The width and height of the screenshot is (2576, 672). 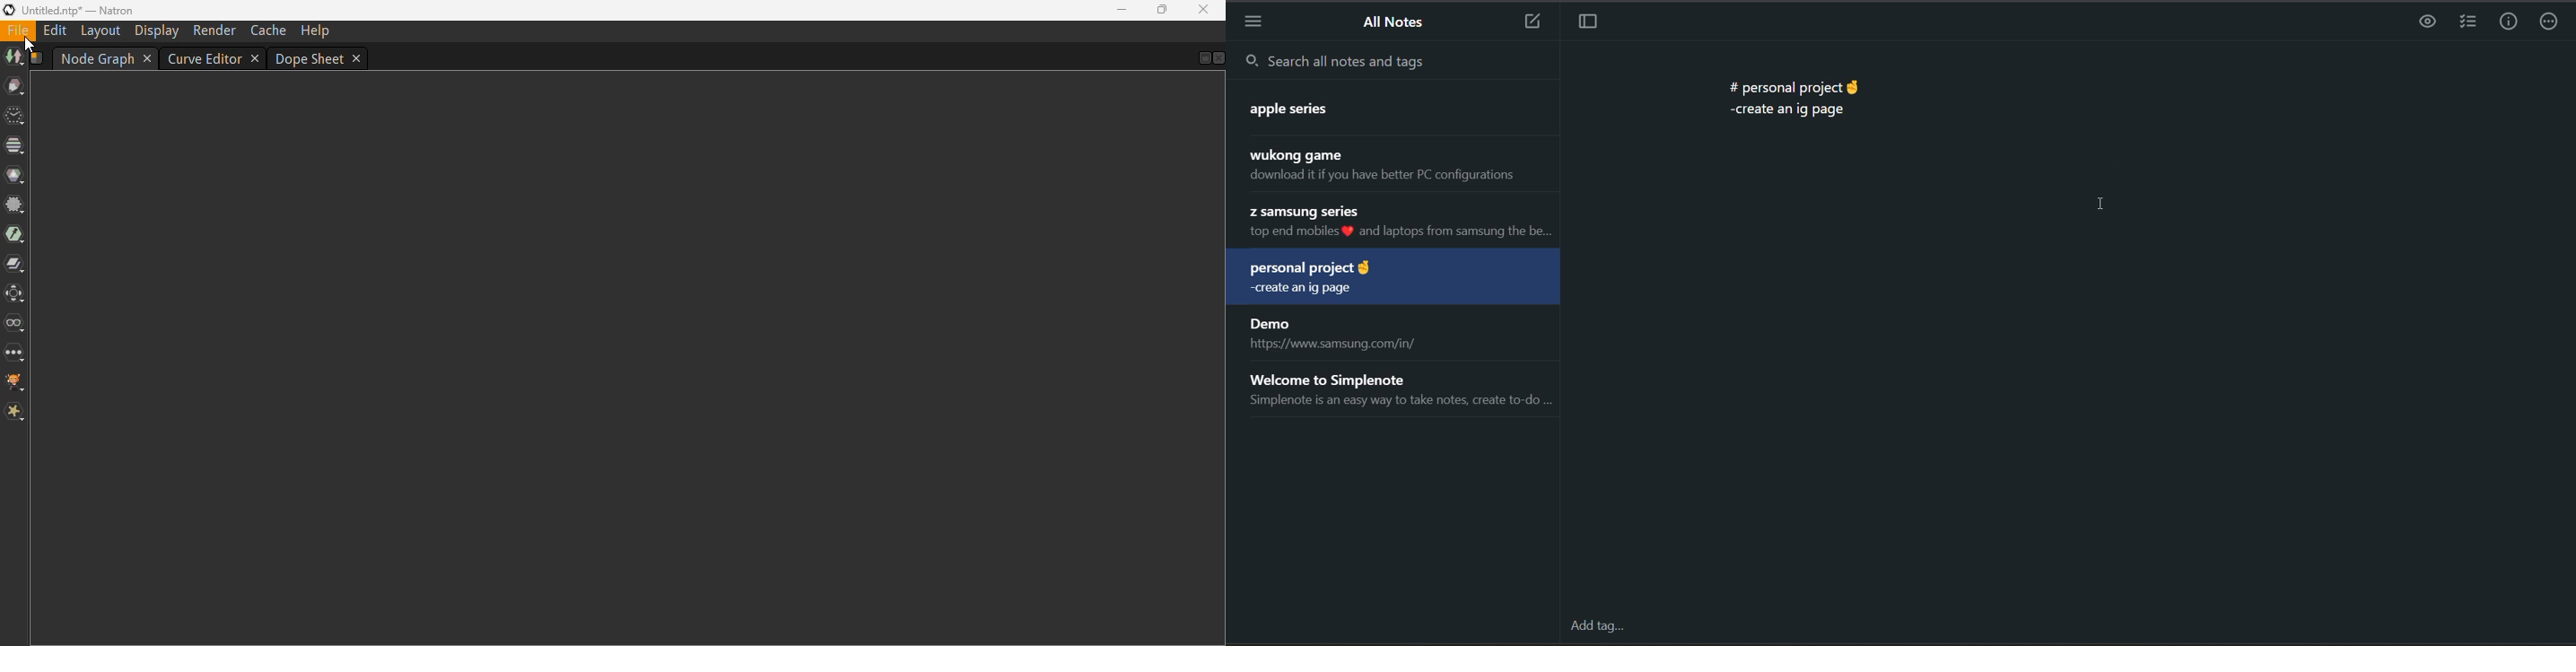 What do you see at coordinates (1589, 22) in the screenshot?
I see `toggle focus mode` at bounding box center [1589, 22].